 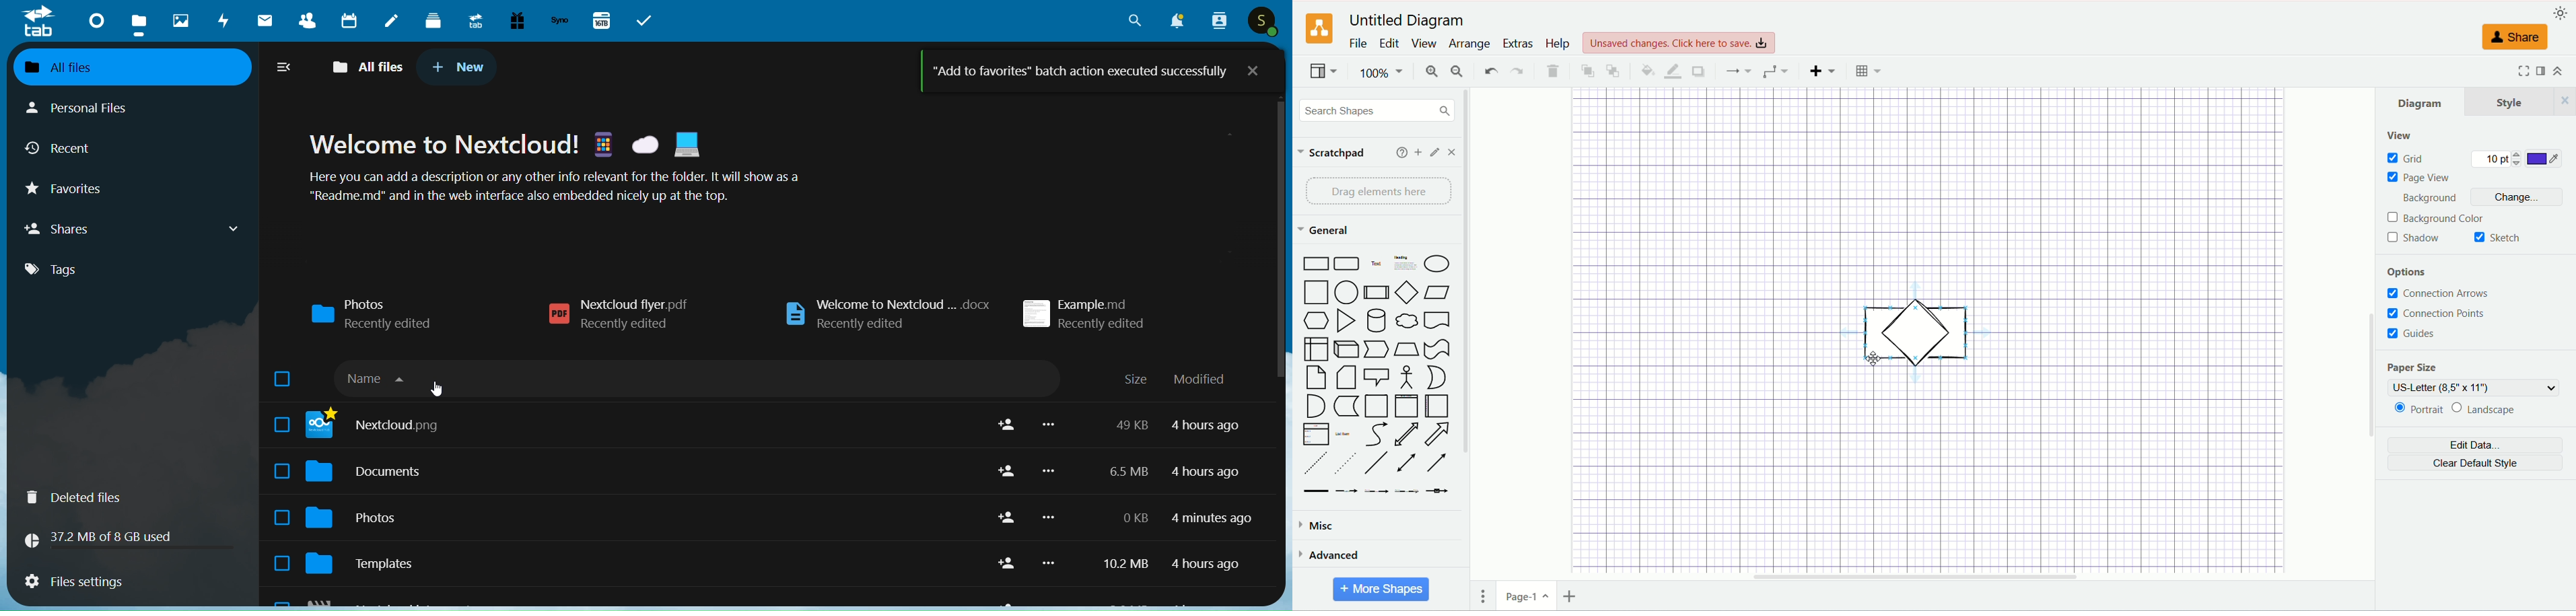 I want to click on modified, so click(x=1200, y=380).